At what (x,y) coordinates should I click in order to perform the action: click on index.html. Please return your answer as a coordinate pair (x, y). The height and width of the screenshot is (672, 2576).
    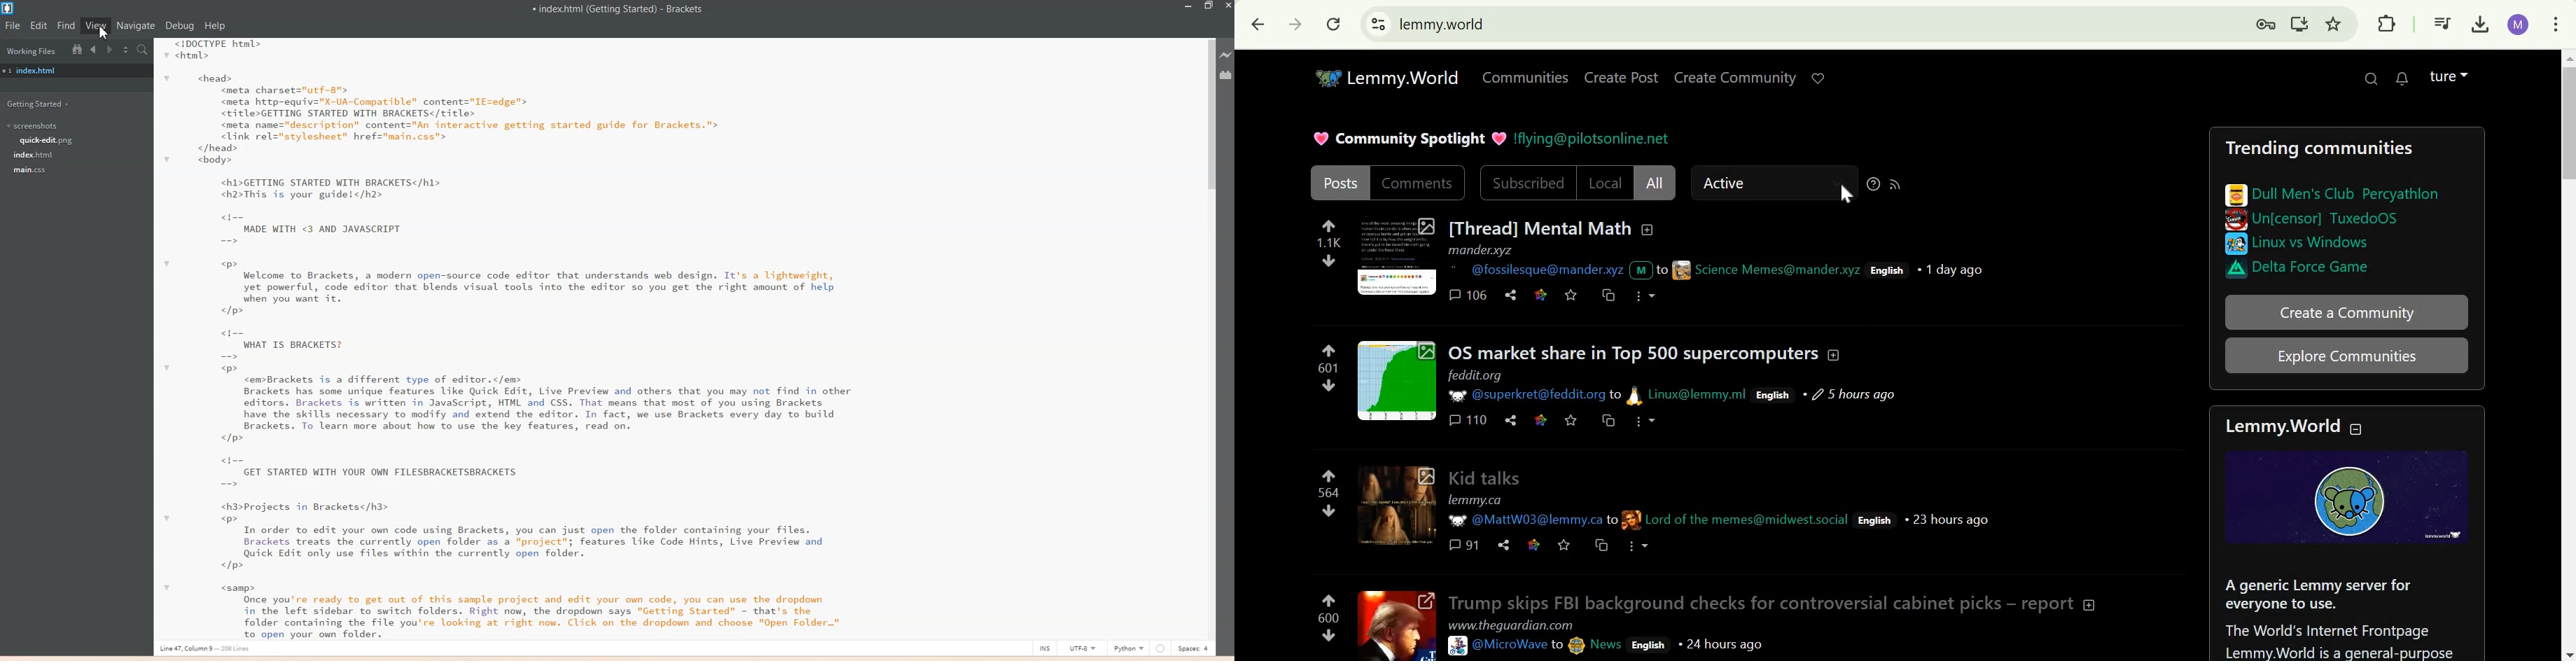
    Looking at the image, I should click on (39, 70).